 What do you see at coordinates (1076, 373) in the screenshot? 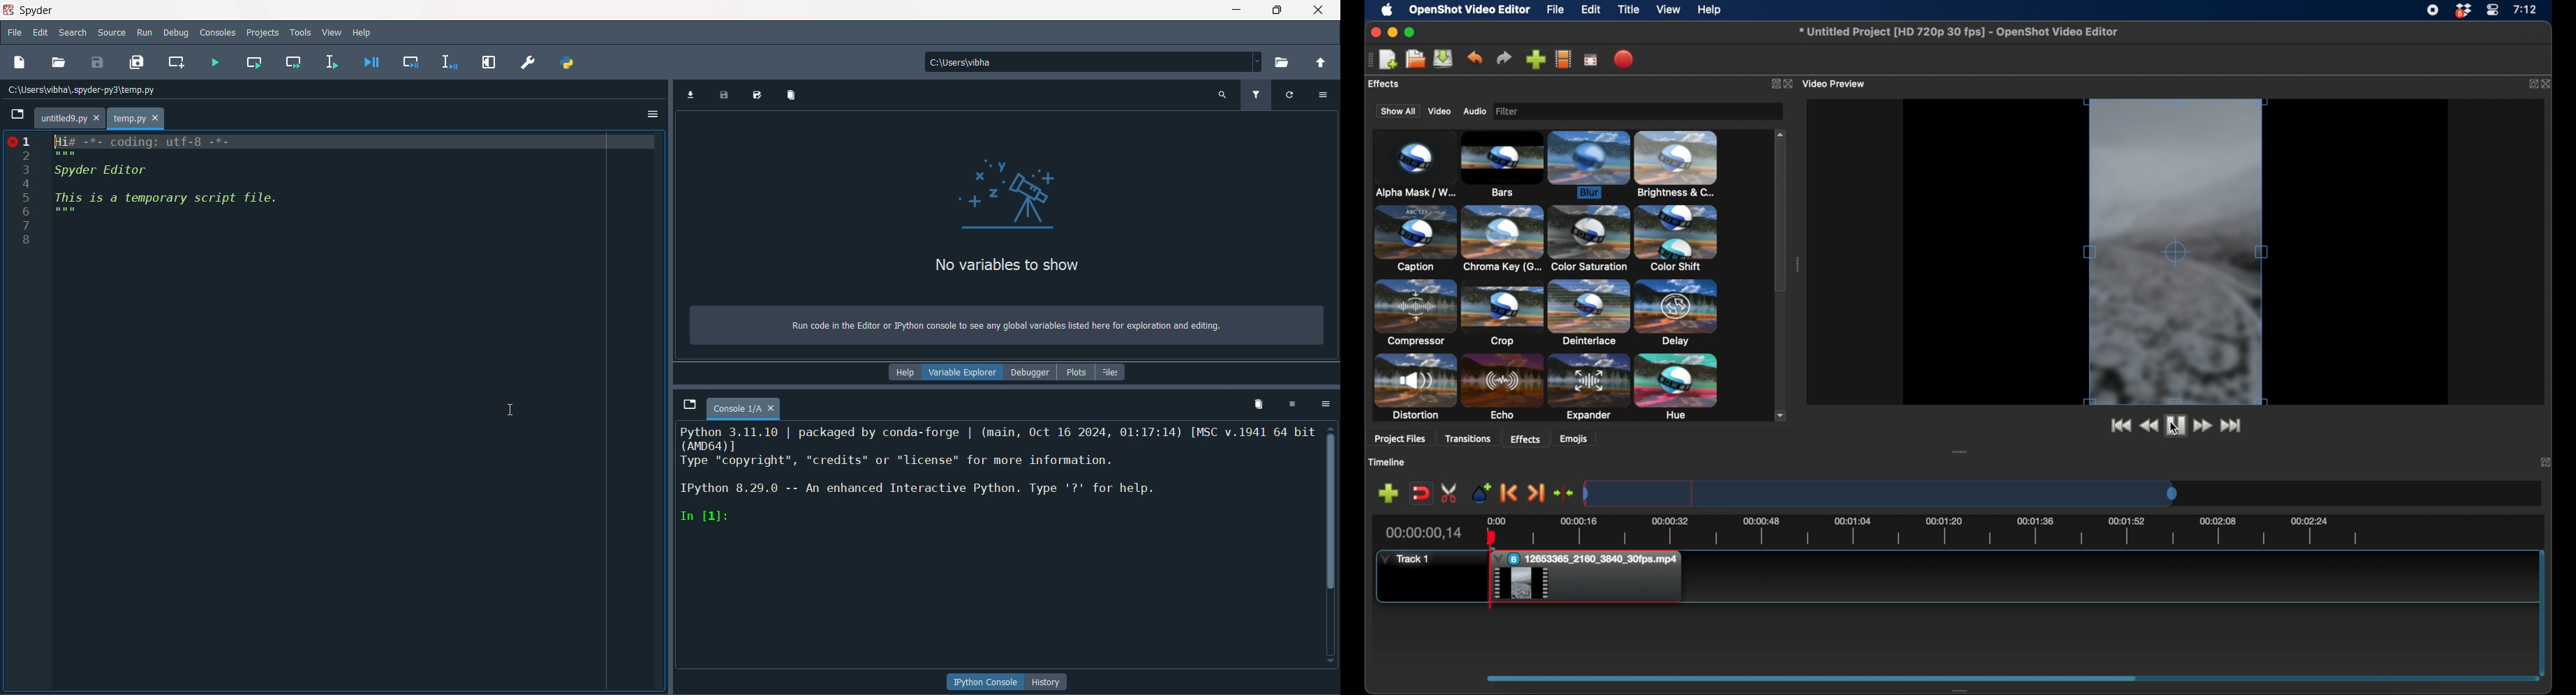
I see `plots` at bounding box center [1076, 373].